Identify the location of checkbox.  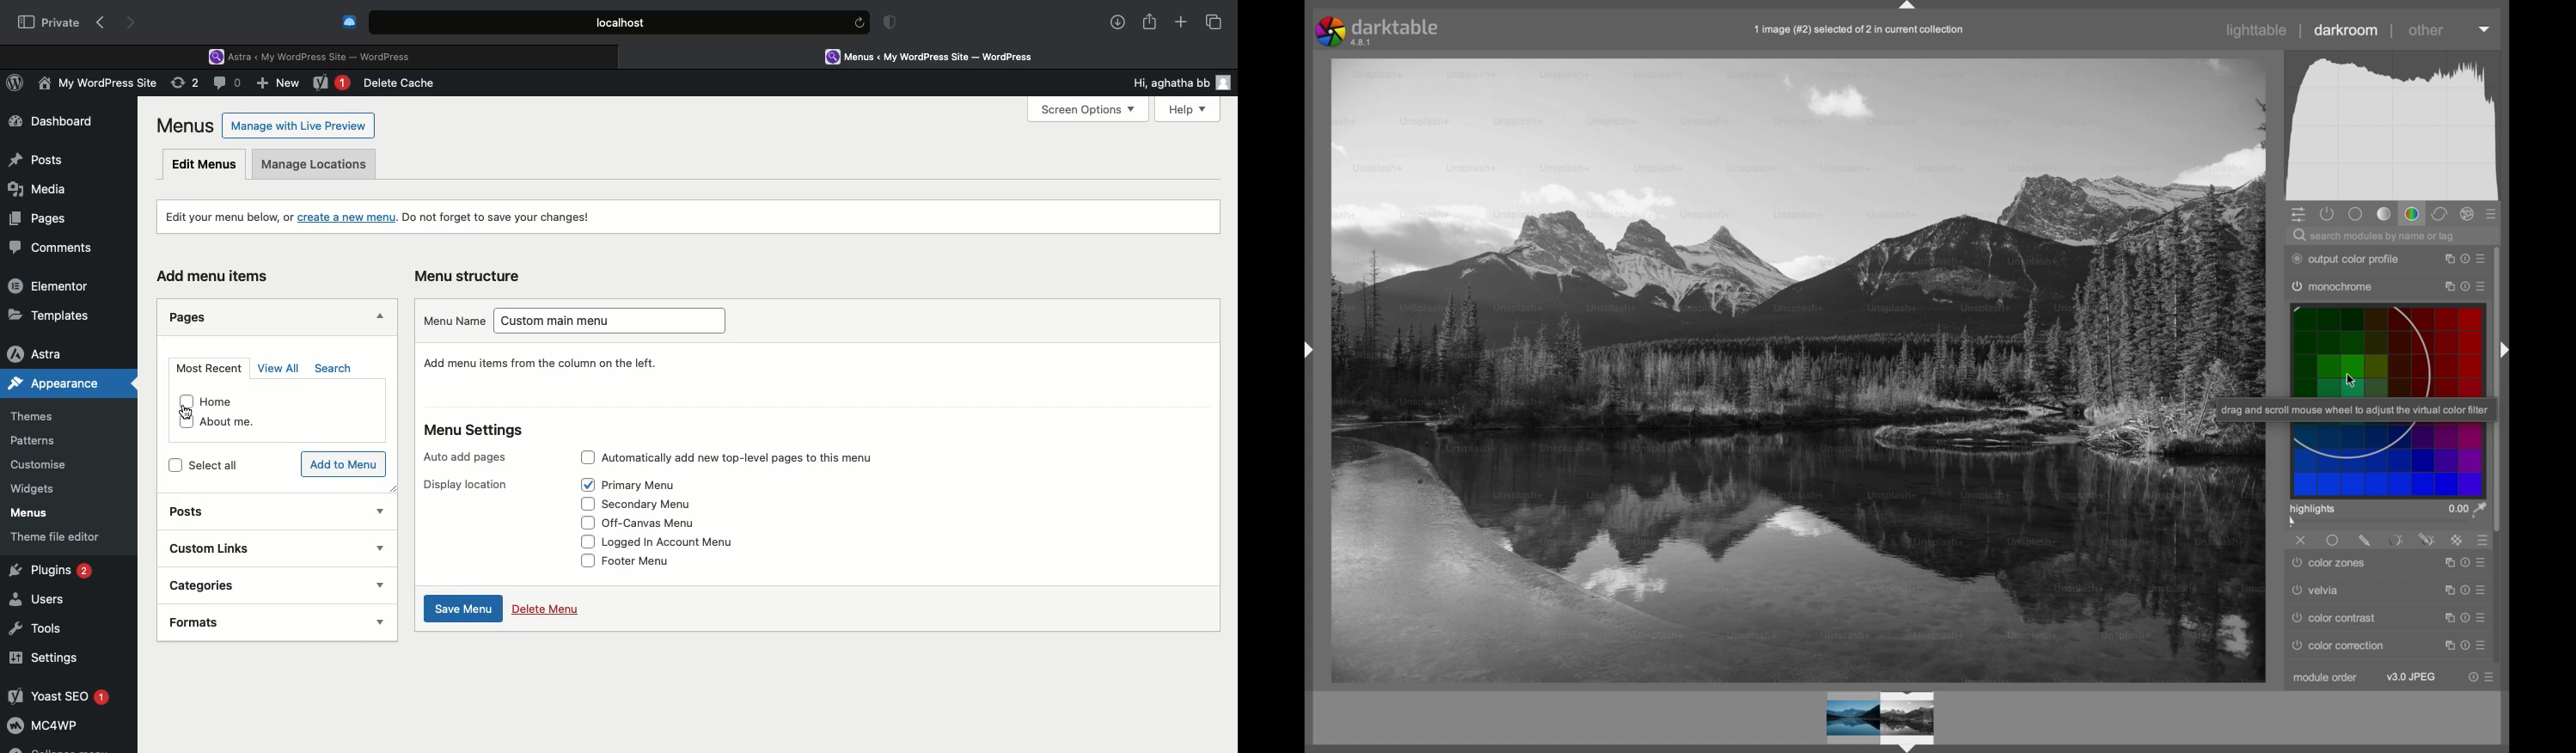
(180, 423).